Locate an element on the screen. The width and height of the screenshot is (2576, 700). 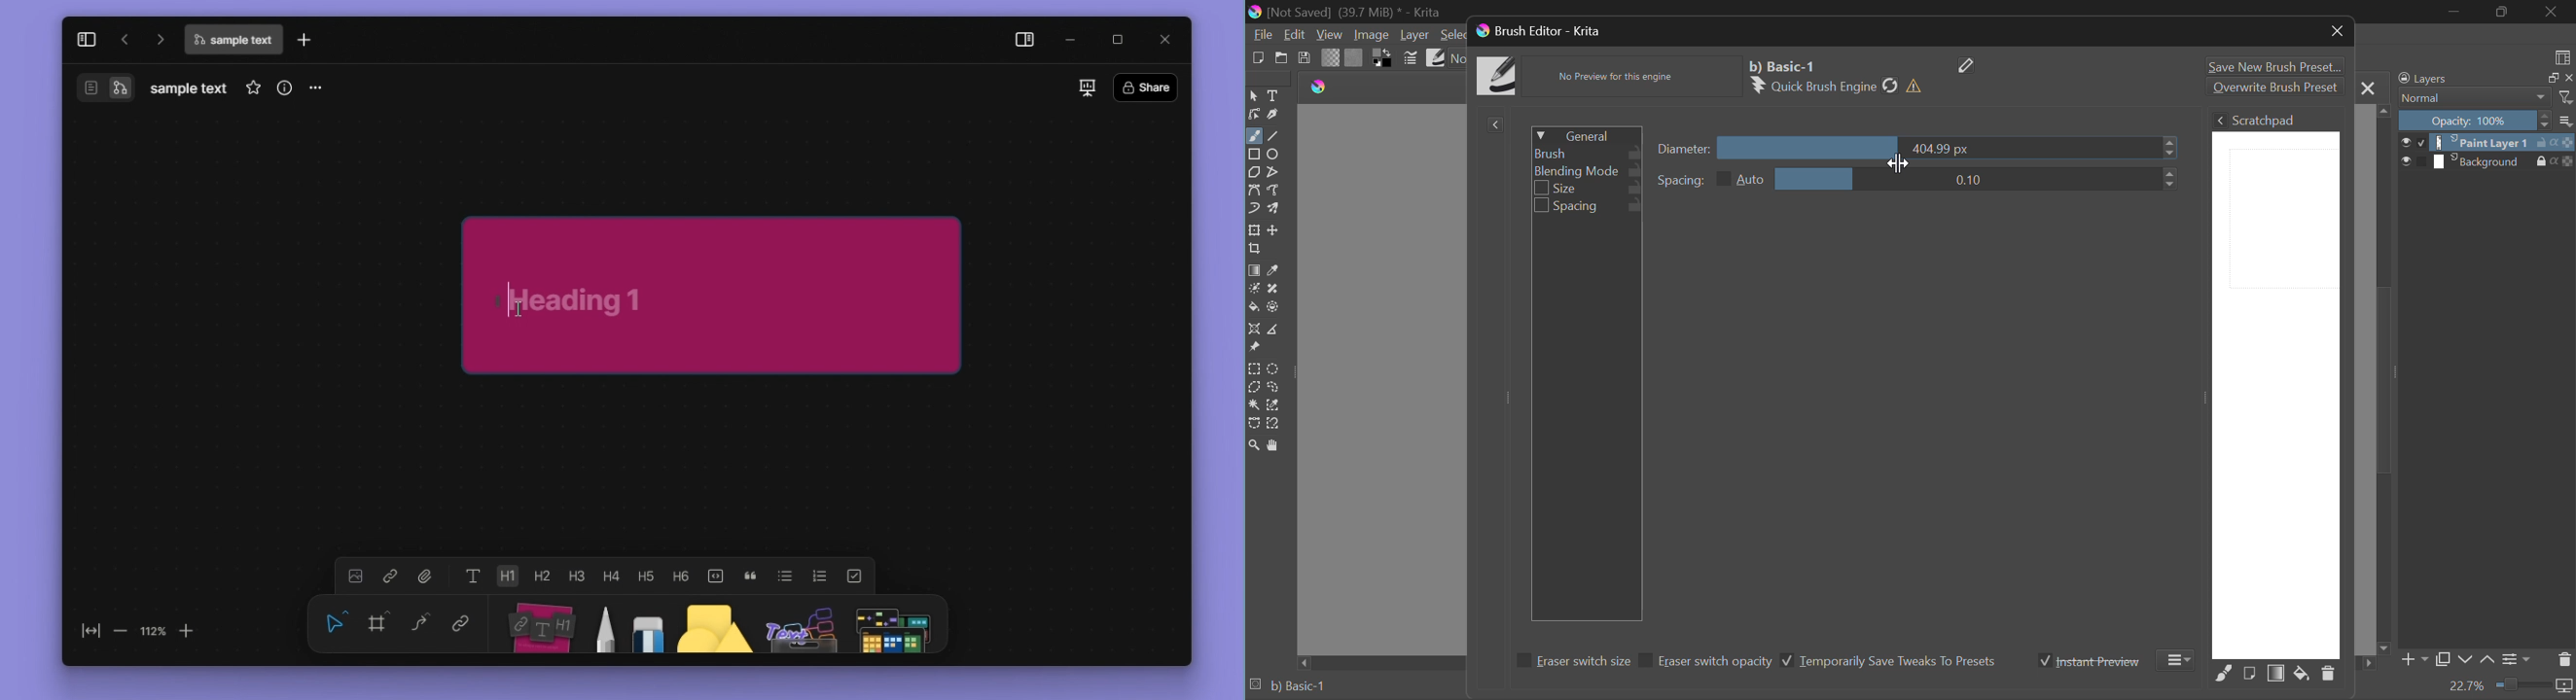
Multibrush Tool is located at coordinates (1275, 209).